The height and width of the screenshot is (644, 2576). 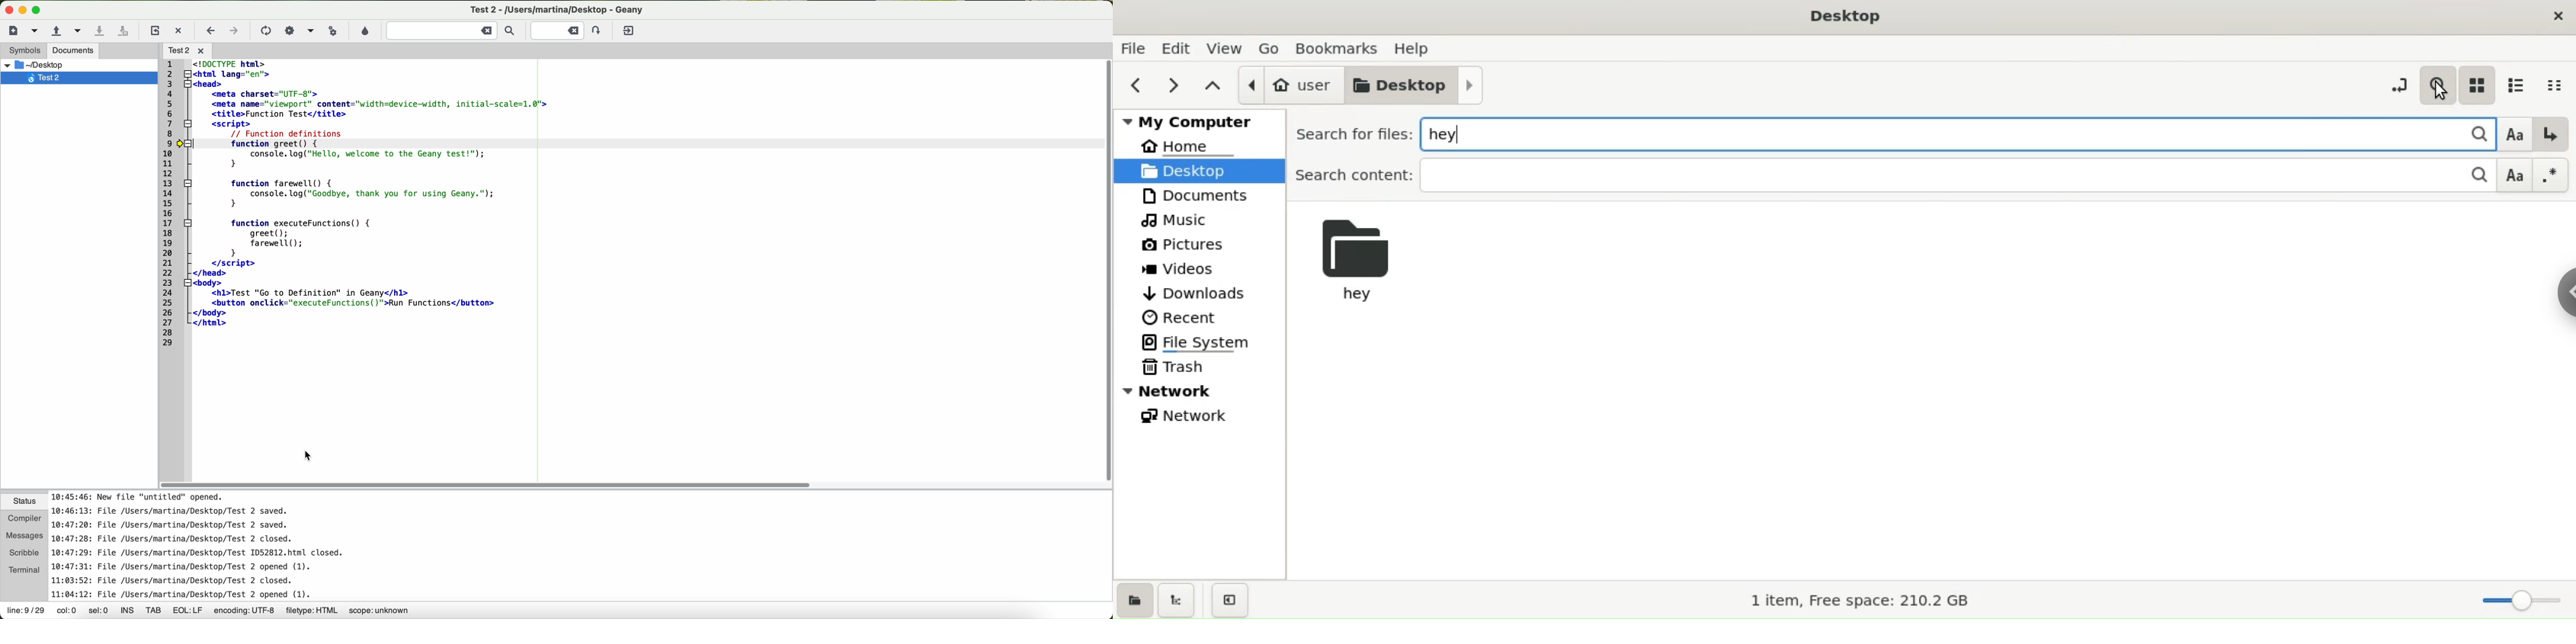 I want to click on toggle location entry, so click(x=2394, y=84).